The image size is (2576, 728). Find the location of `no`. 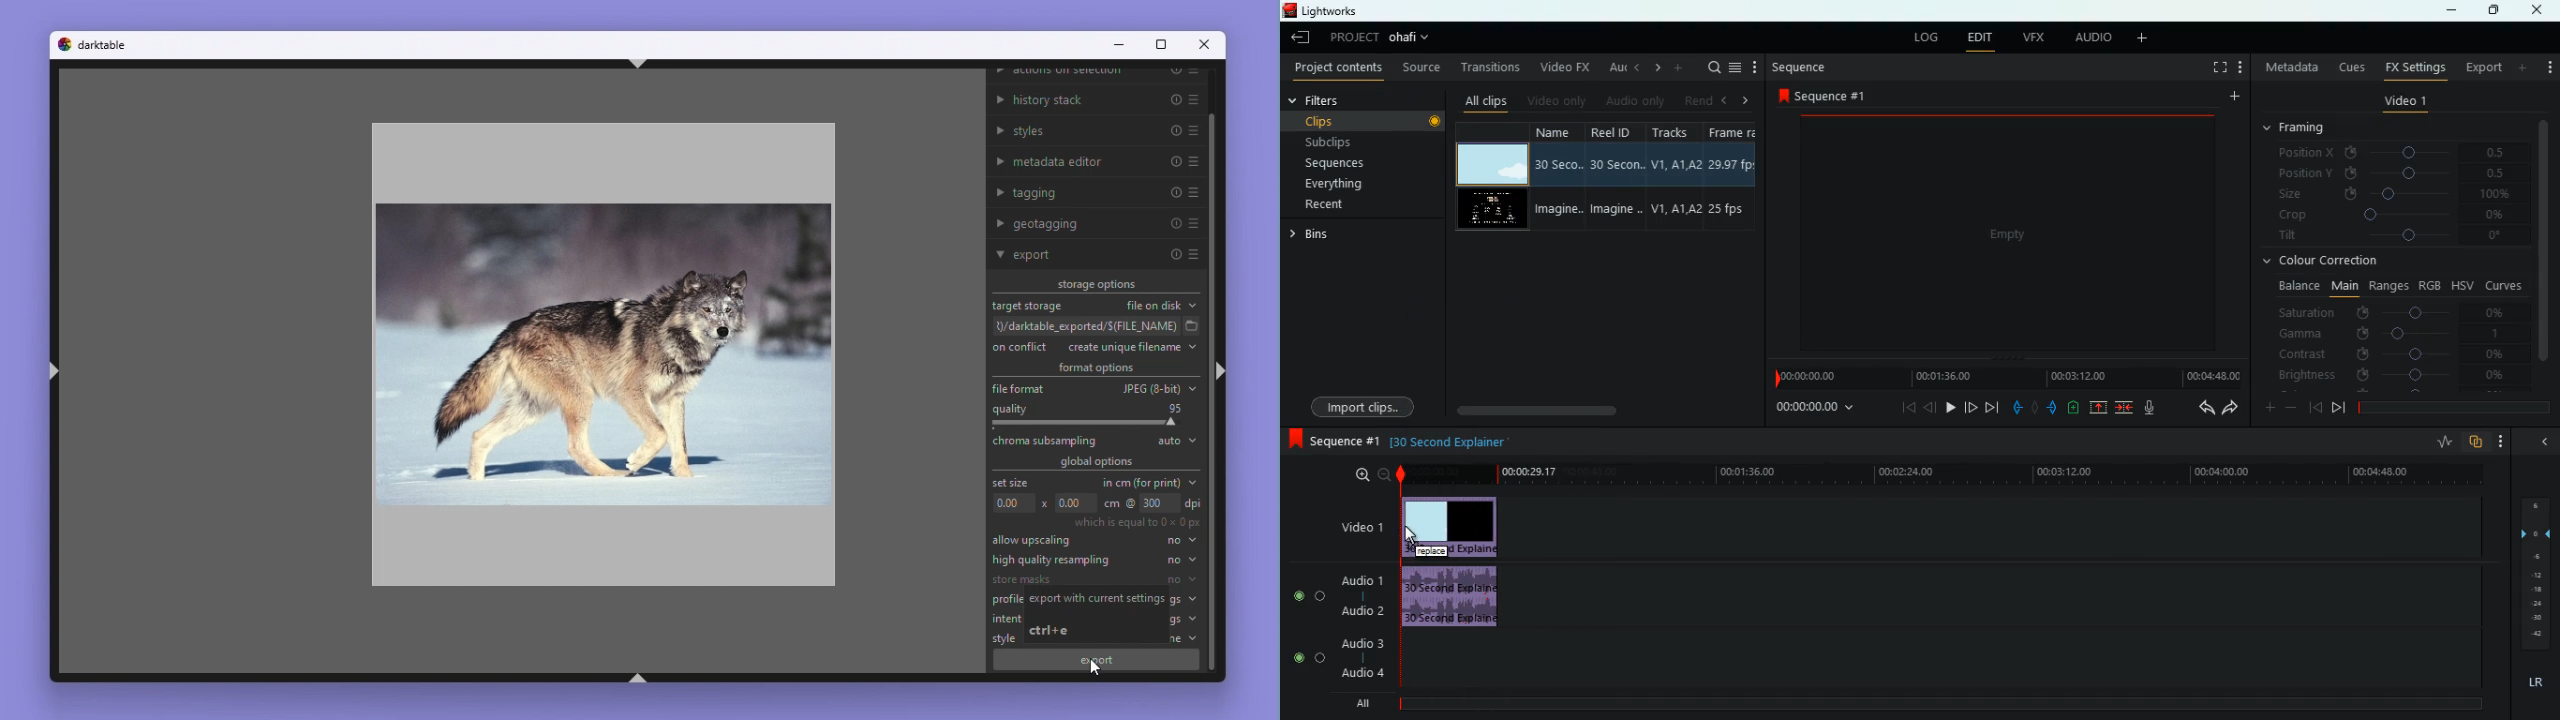

no is located at coordinates (1184, 581).